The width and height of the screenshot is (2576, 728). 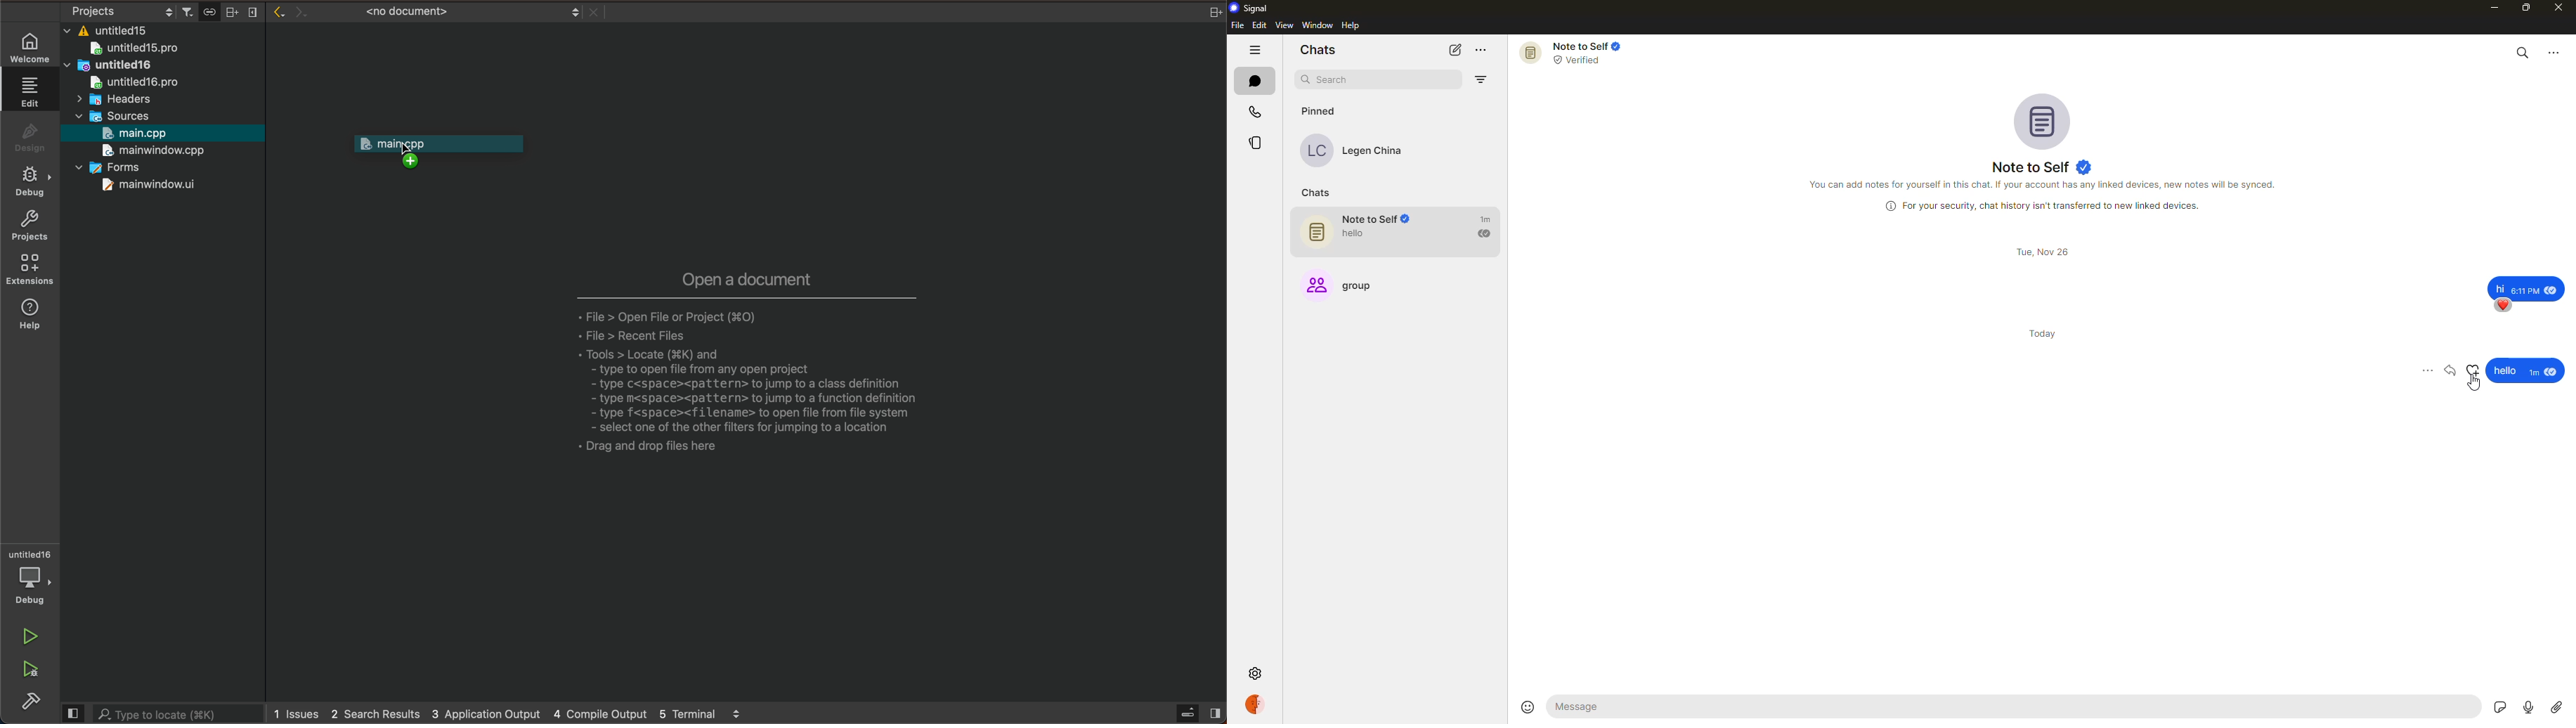 What do you see at coordinates (118, 12) in the screenshot?
I see `select project` at bounding box center [118, 12].